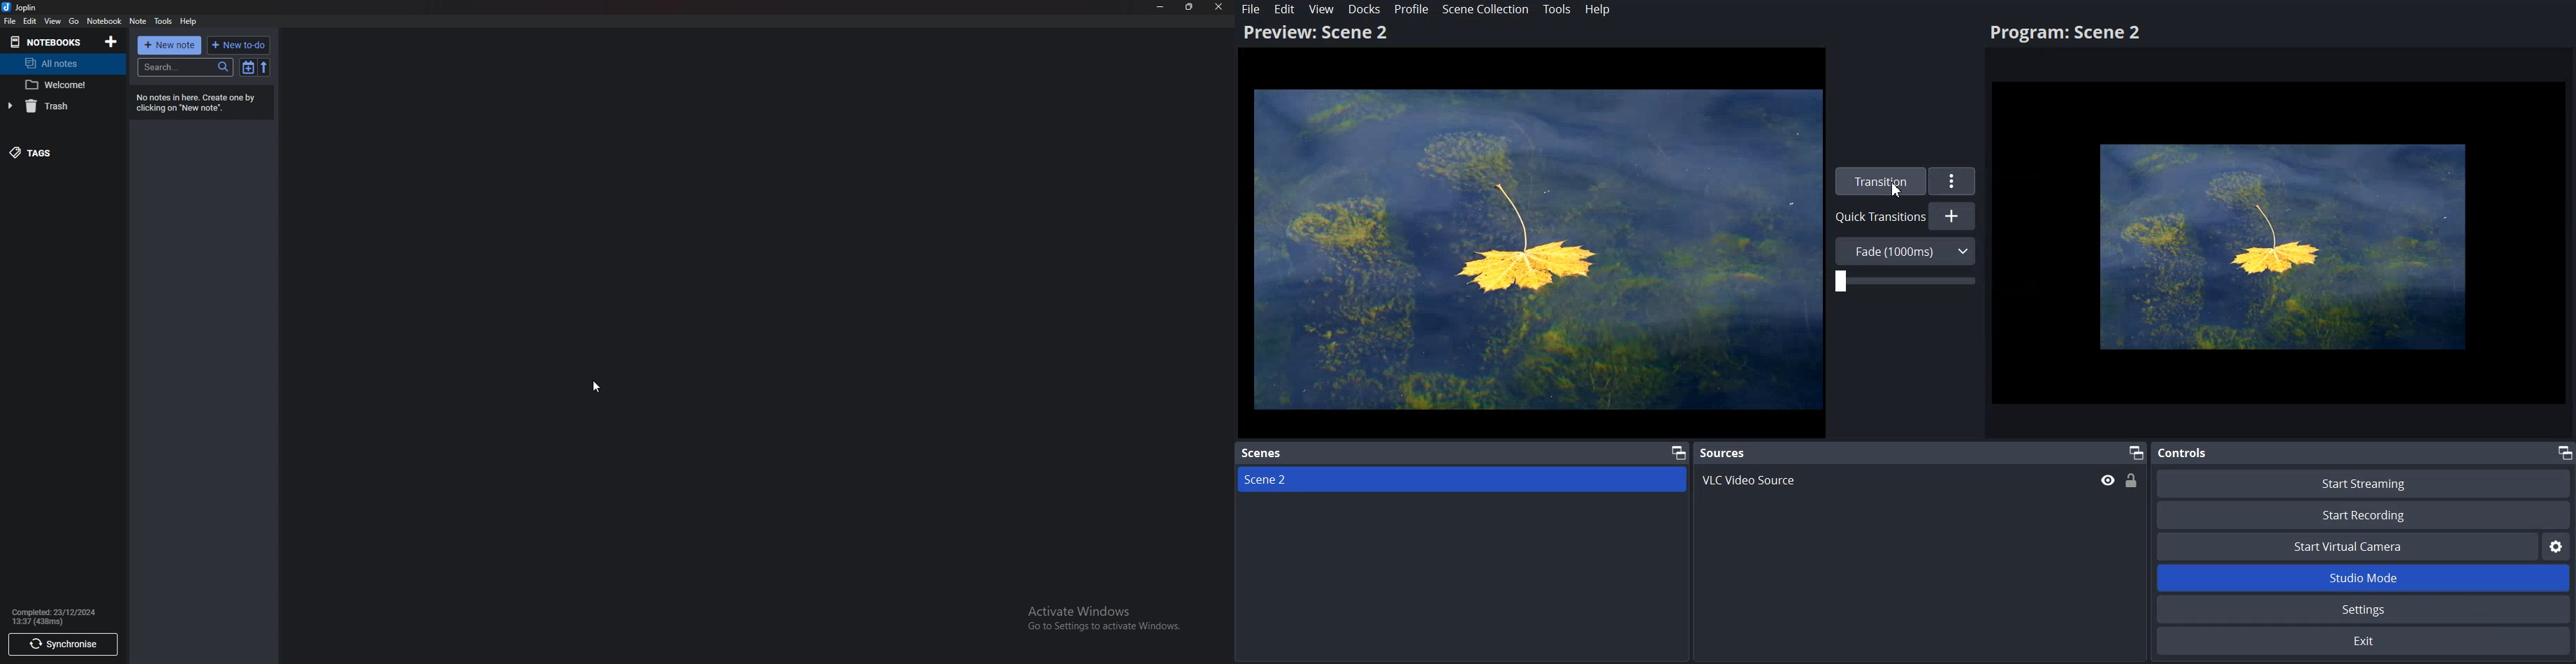  I want to click on Adjust Transition Duration, so click(1905, 280).